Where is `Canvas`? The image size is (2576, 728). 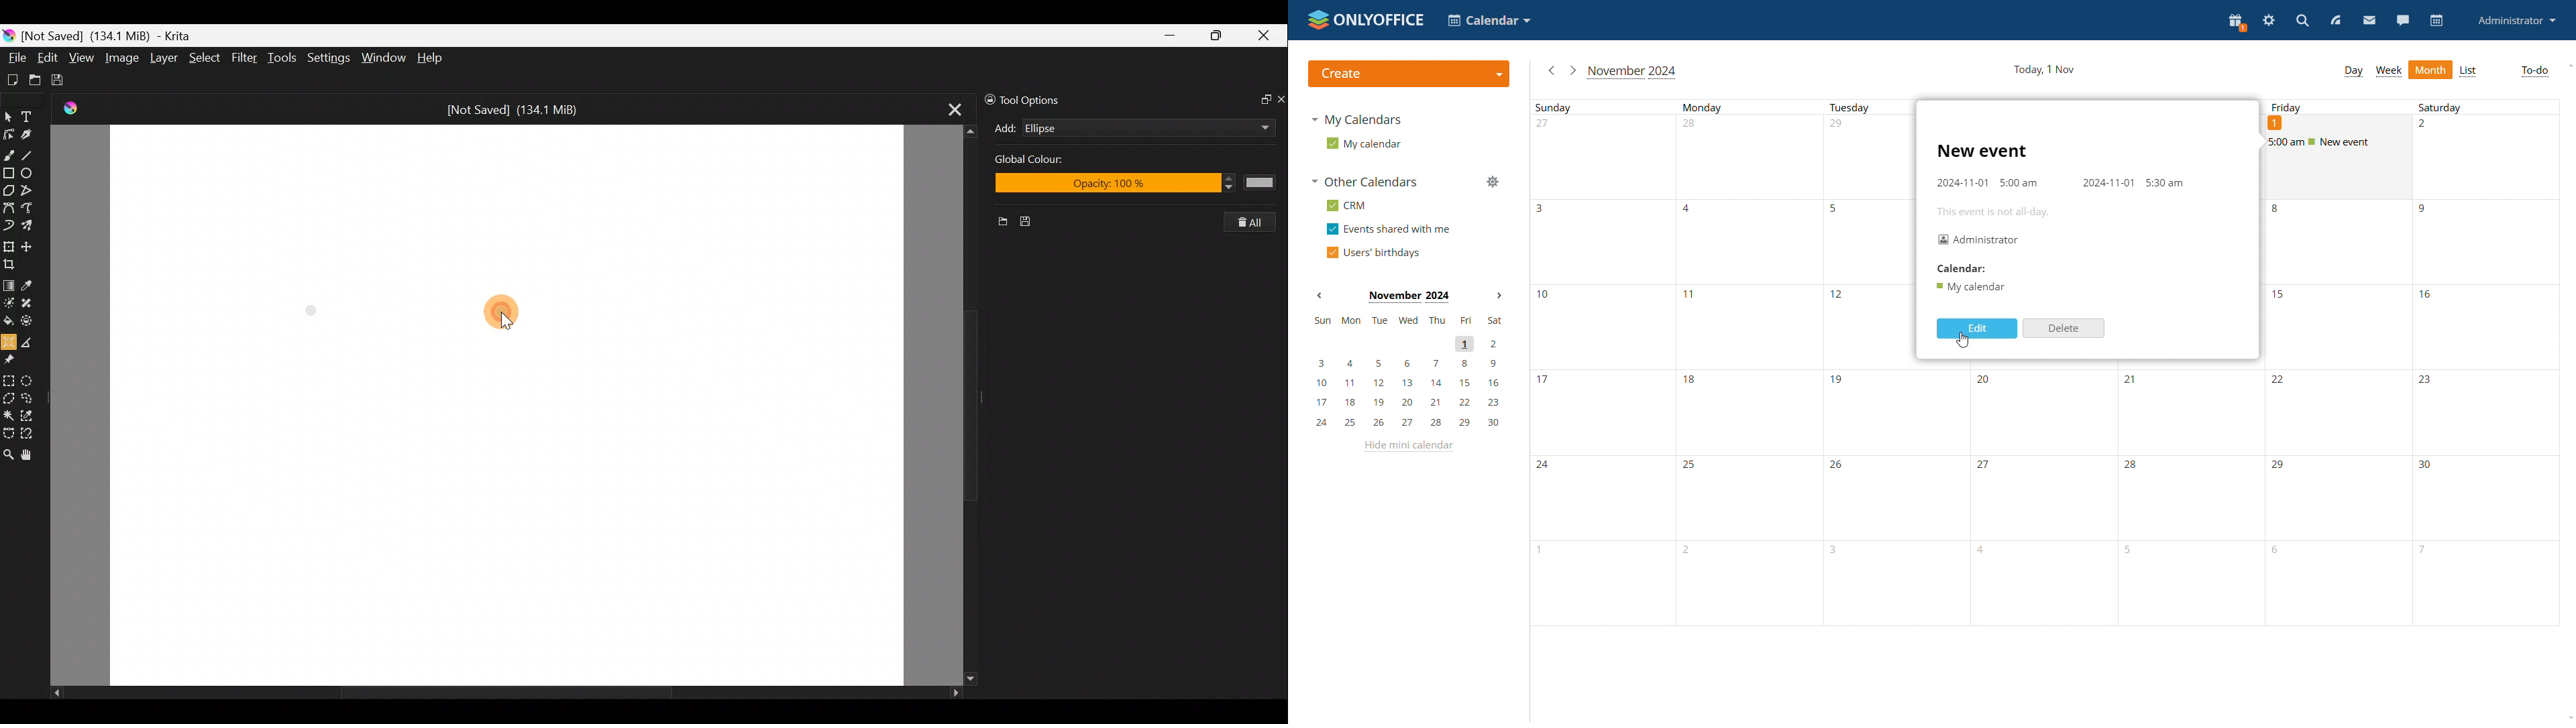
Canvas is located at coordinates (507, 406).